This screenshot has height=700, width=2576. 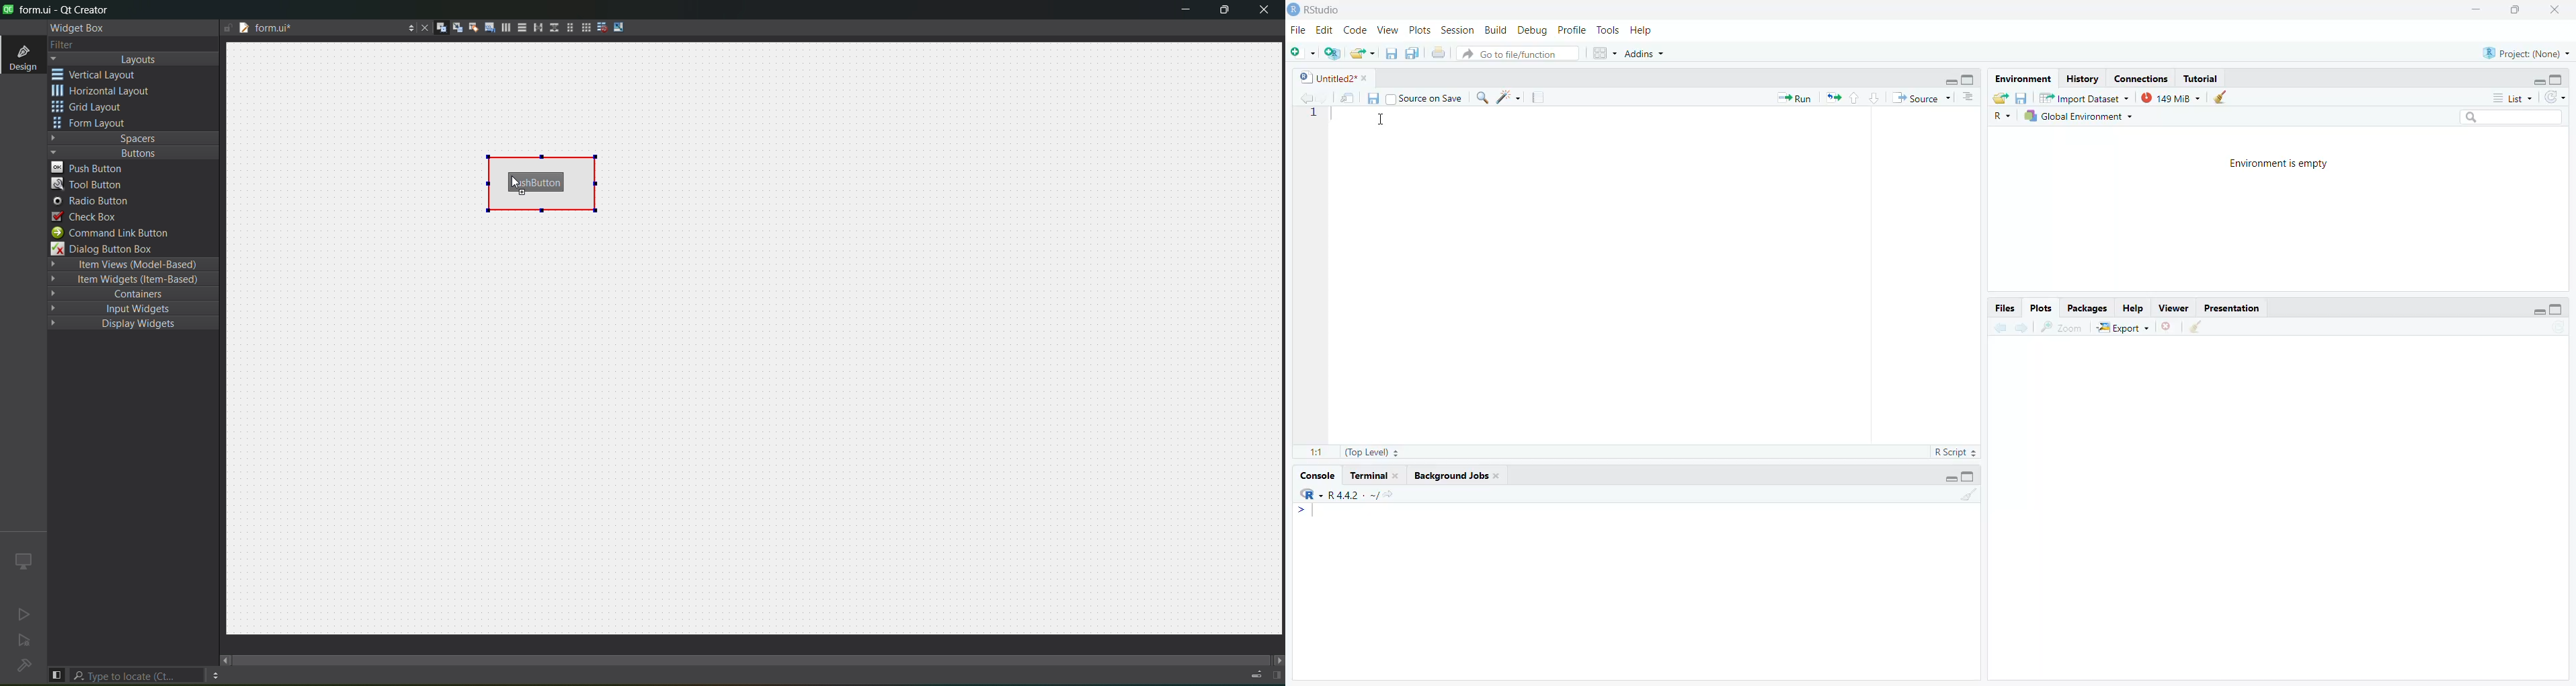 What do you see at coordinates (2559, 8) in the screenshot?
I see `Close` at bounding box center [2559, 8].